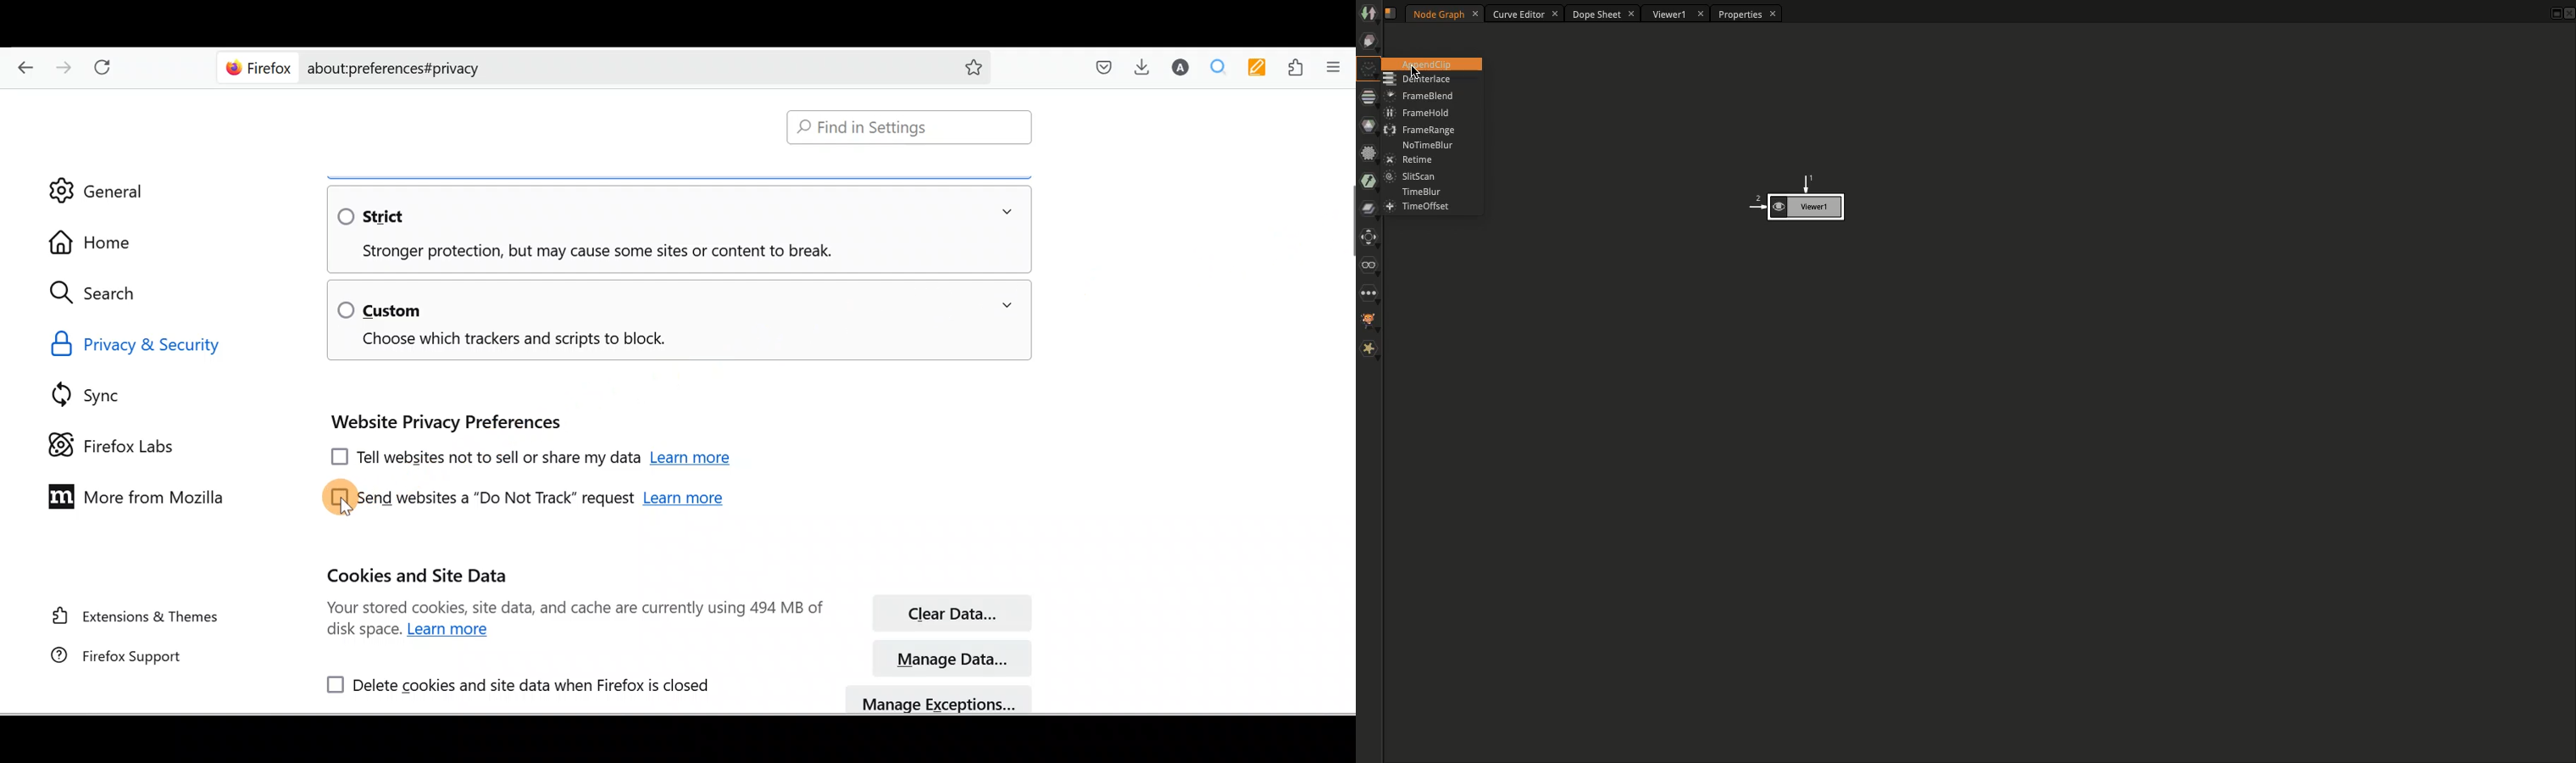 The image size is (2576, 784). What do you see at coordinates (575, 607) in the screenshot?
I see `Your stored cookies, site data, and cache are currently using 494 MB of` at bounding box center [575, 607].